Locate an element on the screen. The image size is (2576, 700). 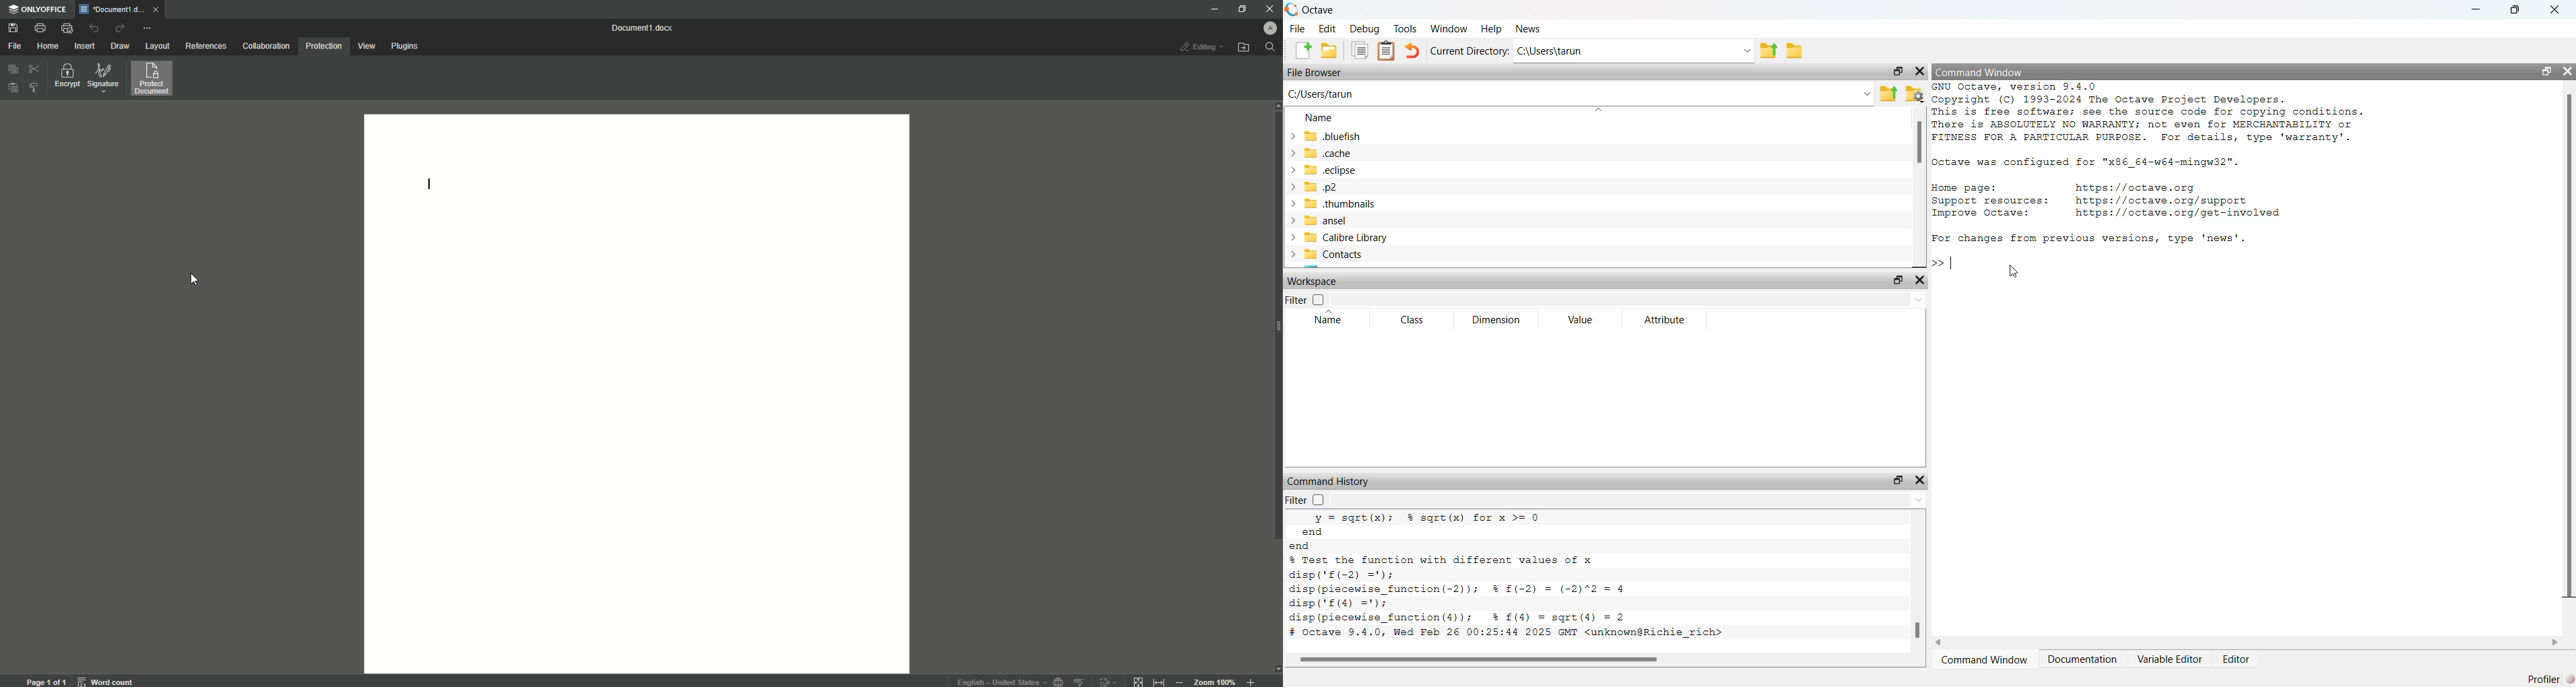
page 1 of 1 is located at coordinates (46, 681).